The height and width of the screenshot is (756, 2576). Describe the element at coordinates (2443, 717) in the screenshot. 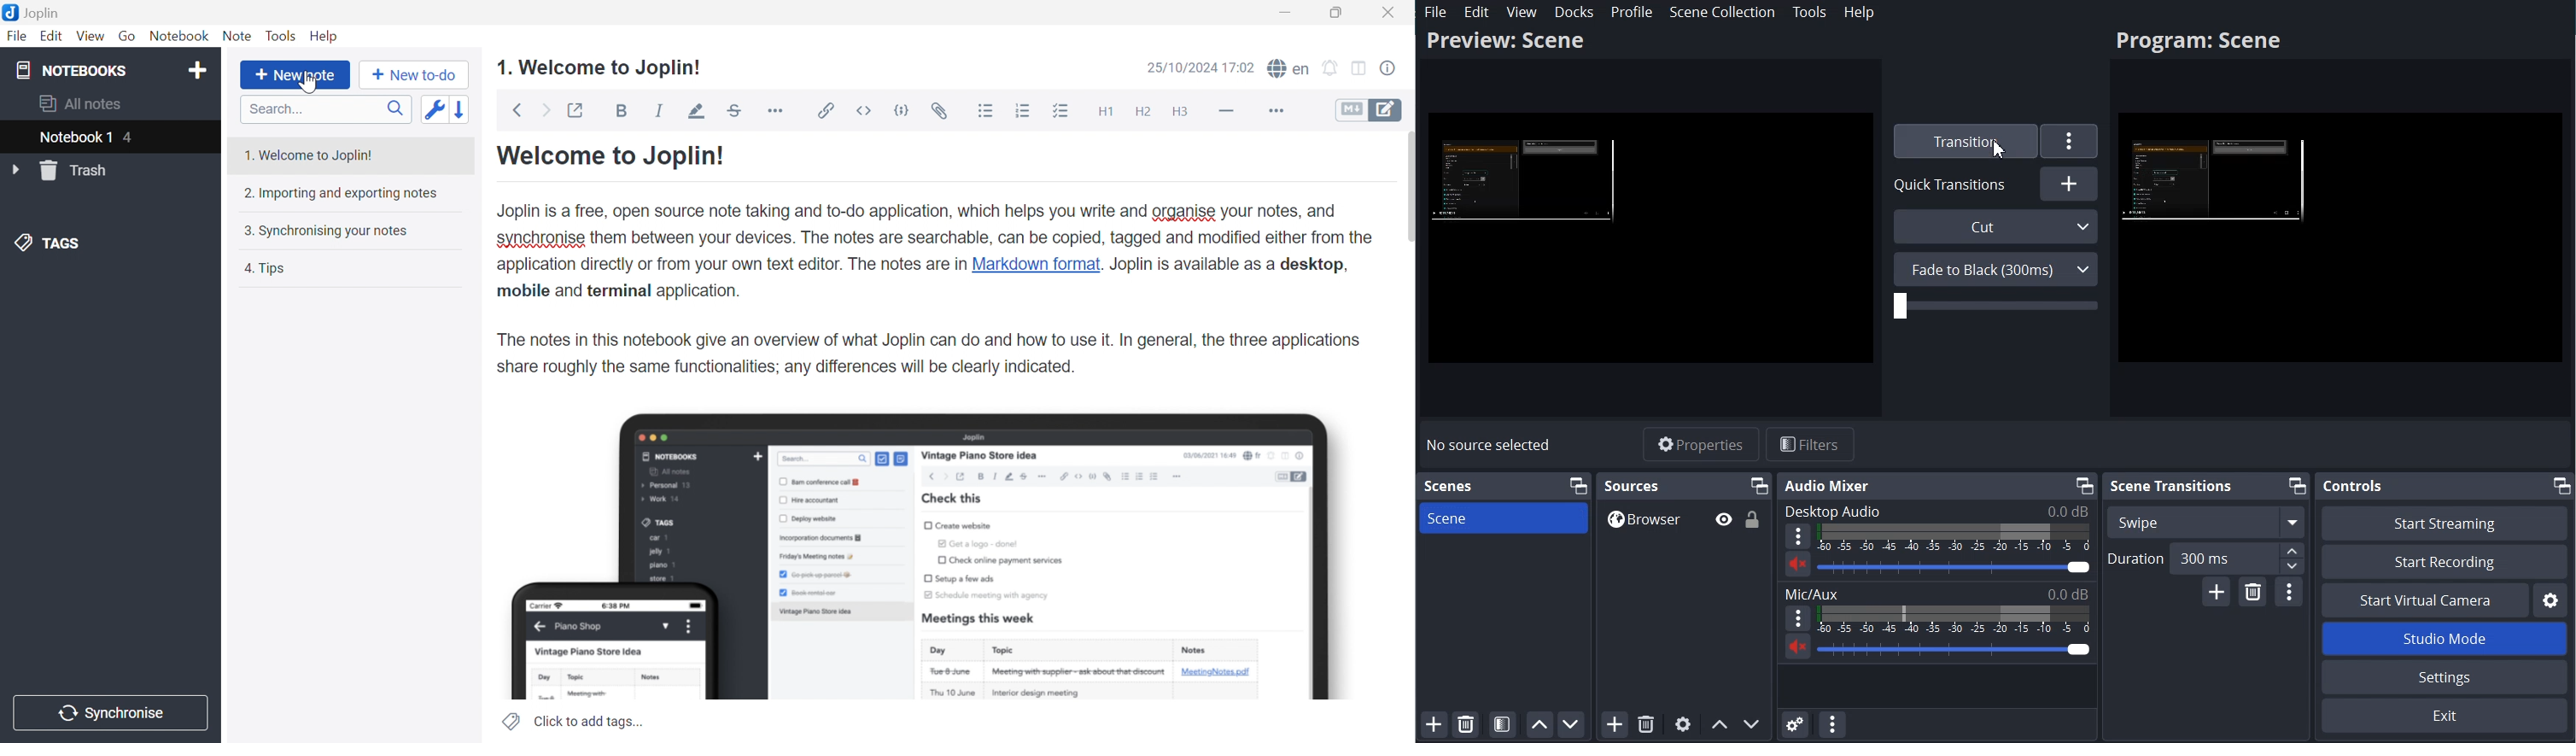

I see `Exit` at that location.